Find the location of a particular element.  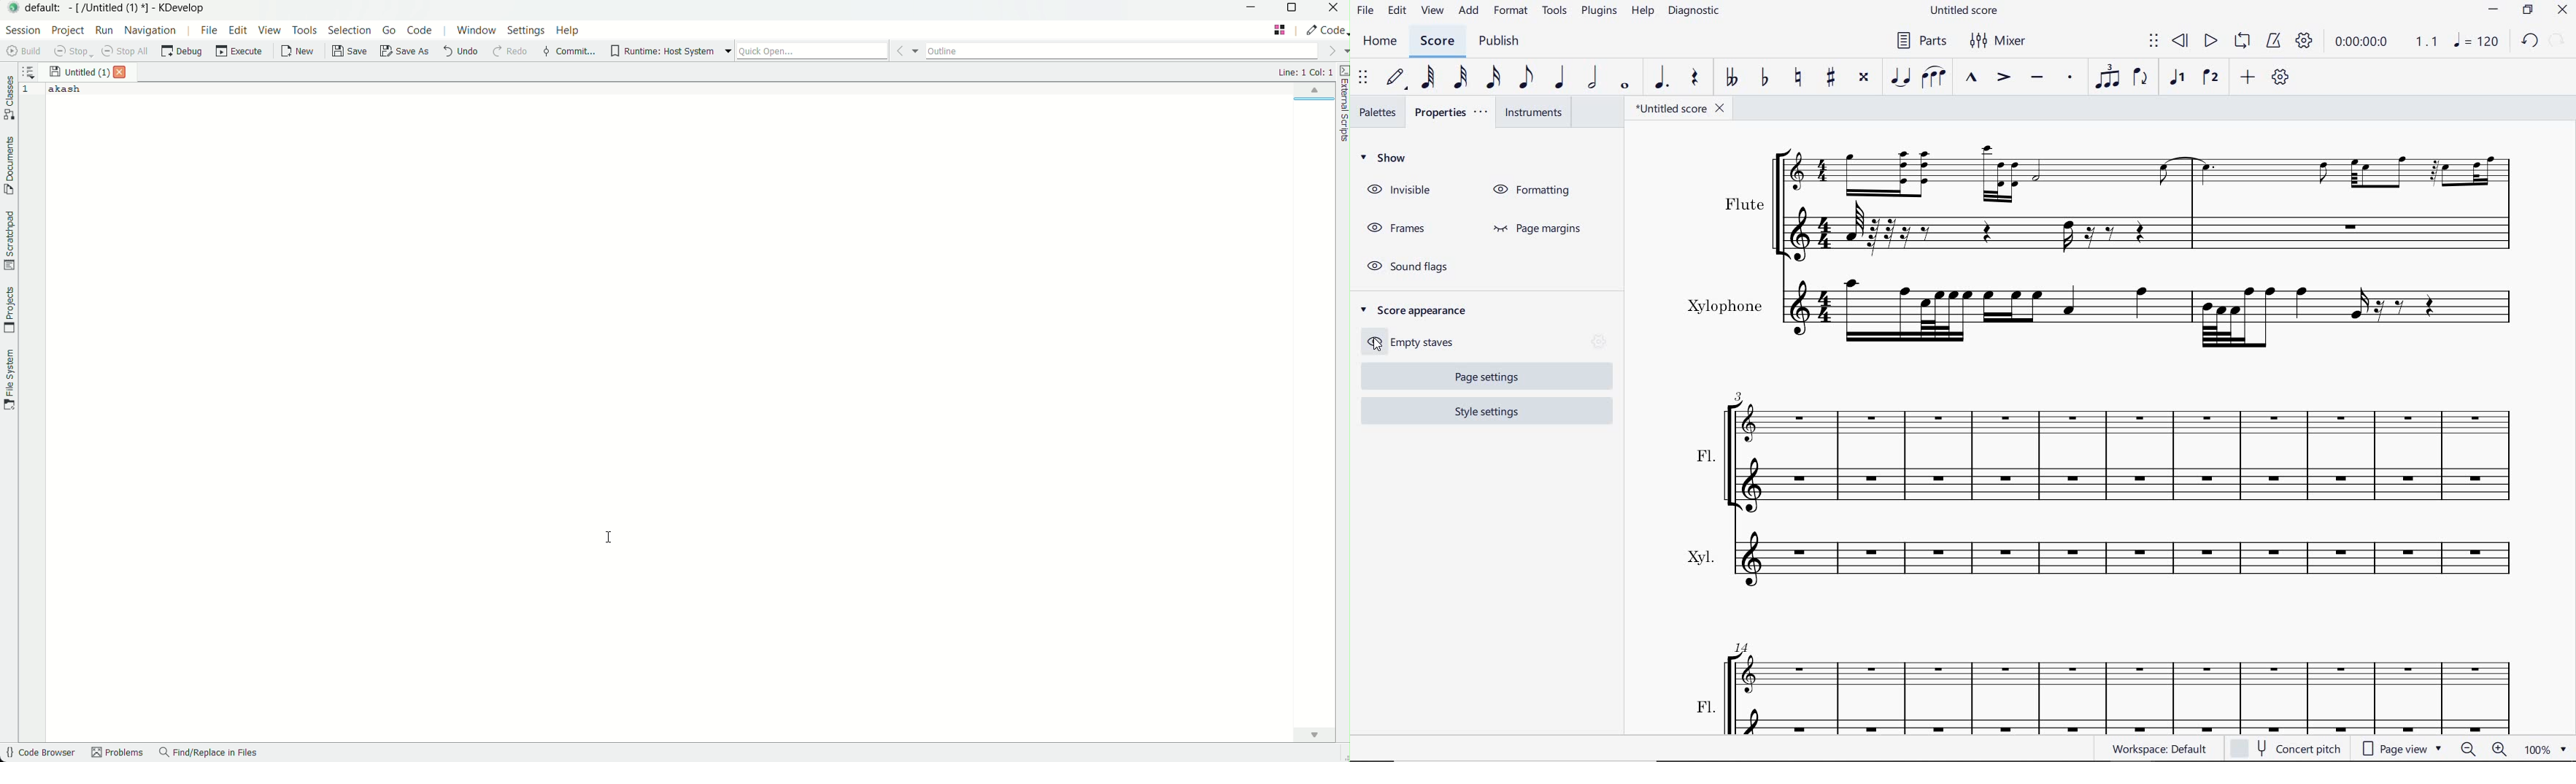

FILE NAME is located at coordinates (1682, 109).